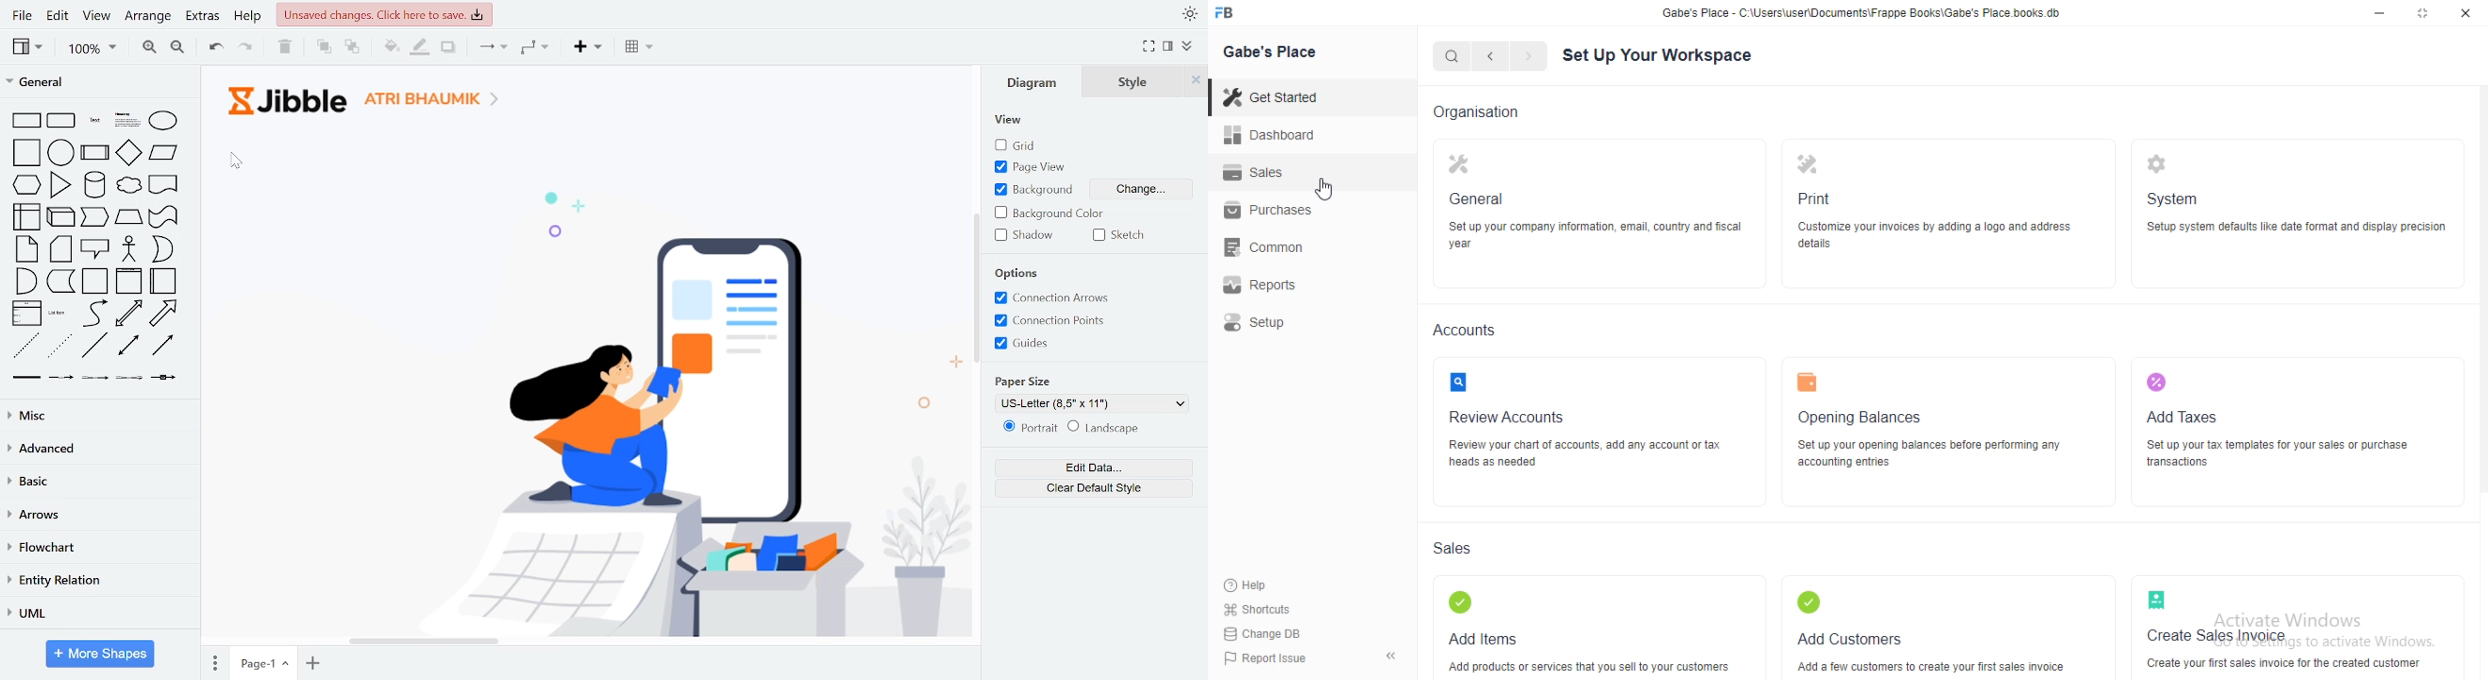  What do you see at coordinates (1030, 381) in the screenshot?
I see `Paper size` at bounding box center [1030, 381].